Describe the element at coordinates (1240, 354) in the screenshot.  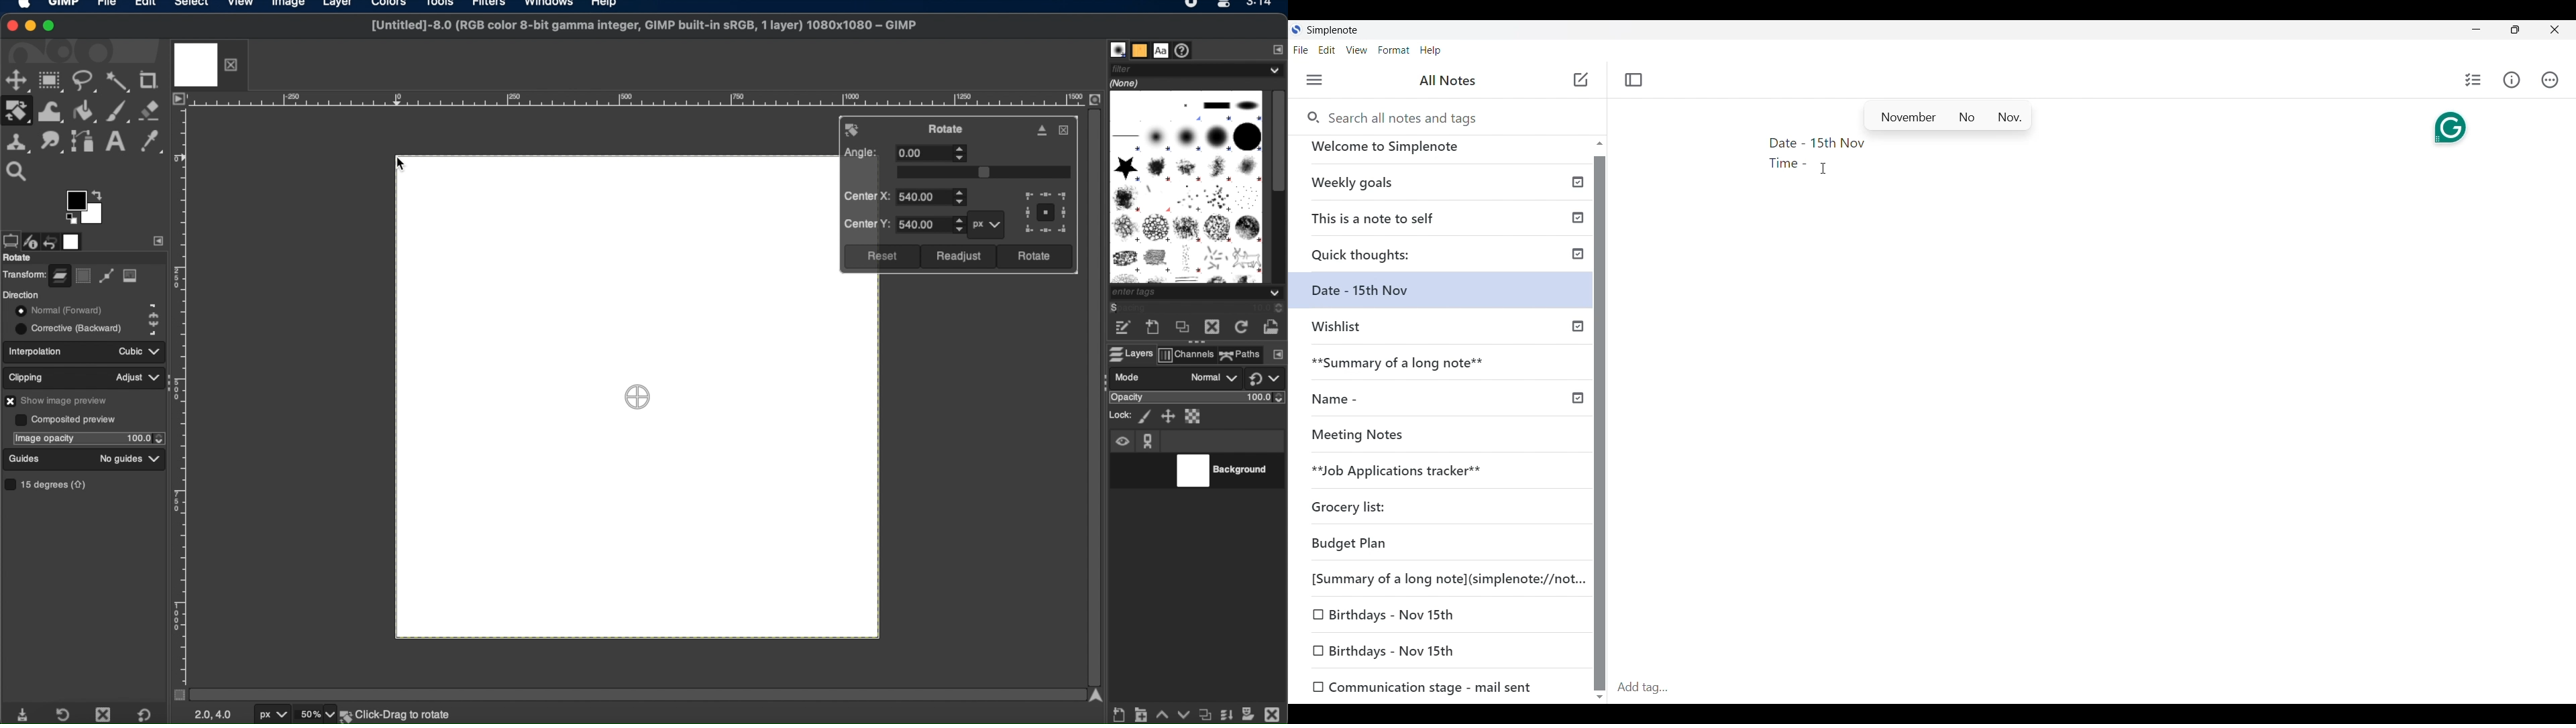
I see `paths` at that location.